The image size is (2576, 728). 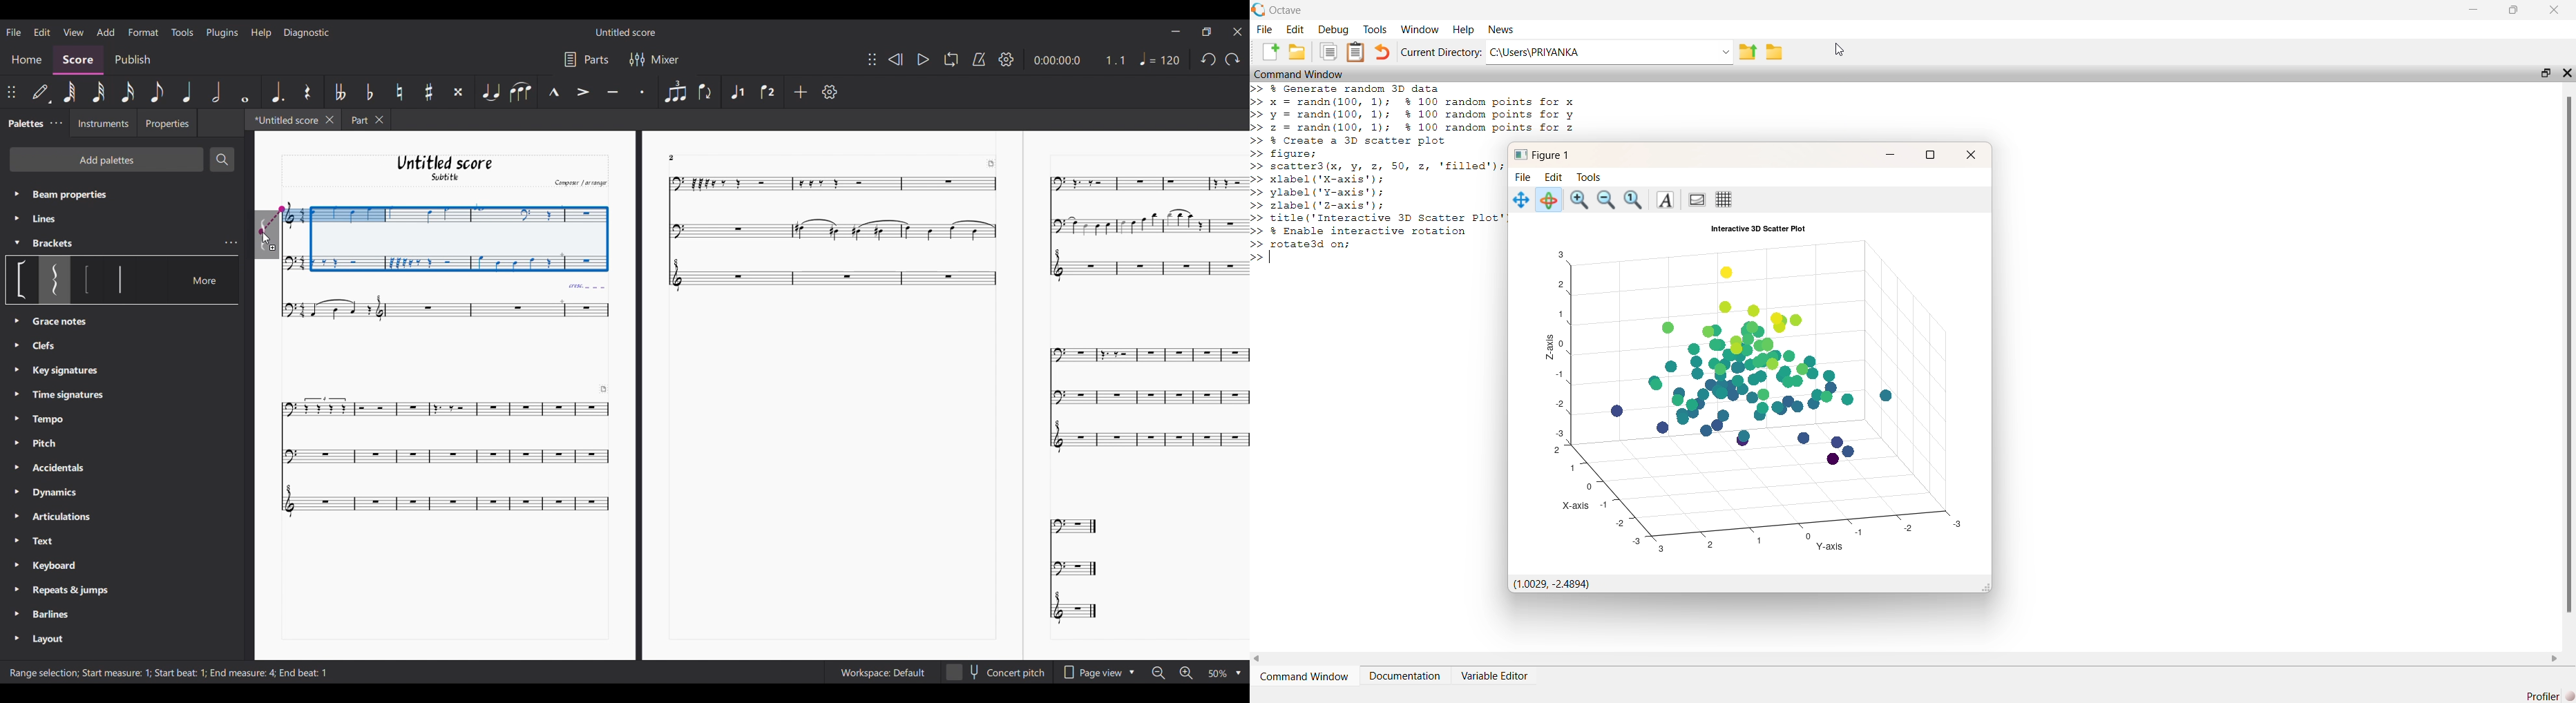 I want to click on Page view options, so click(x=1090, y=672).